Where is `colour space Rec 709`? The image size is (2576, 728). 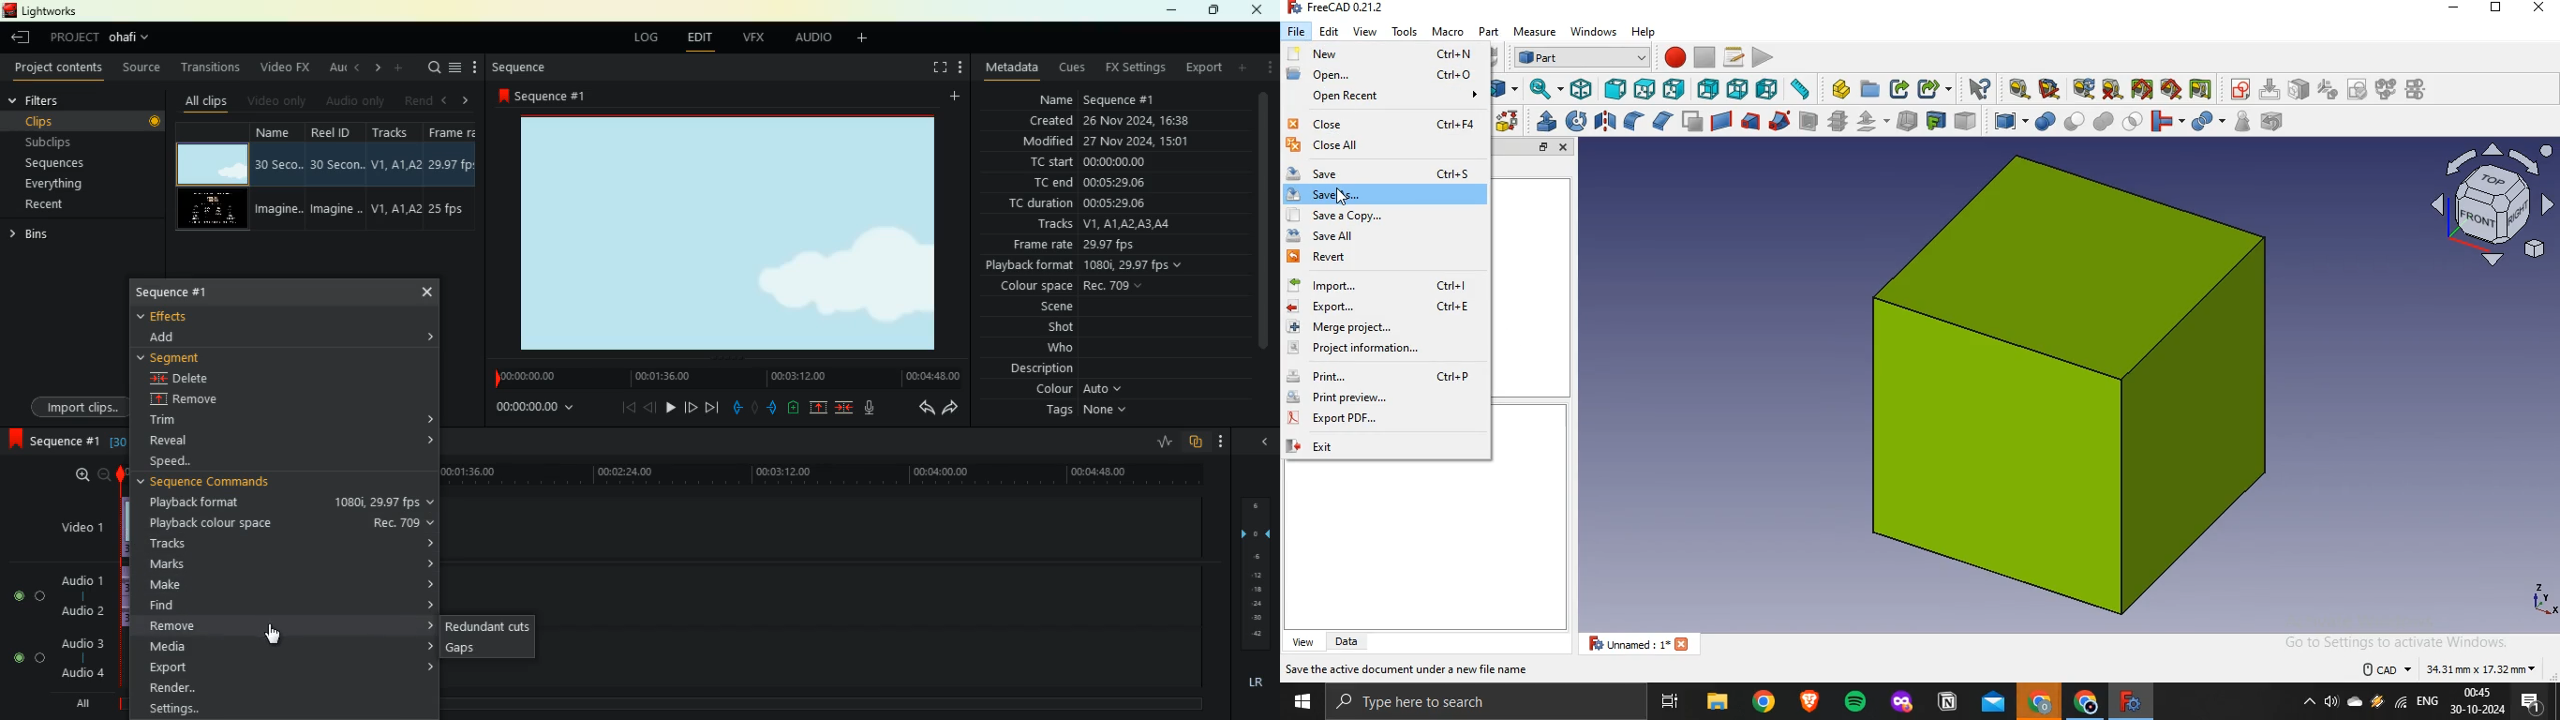 colour space Rec 709 is located at coordinates (1105, 287).